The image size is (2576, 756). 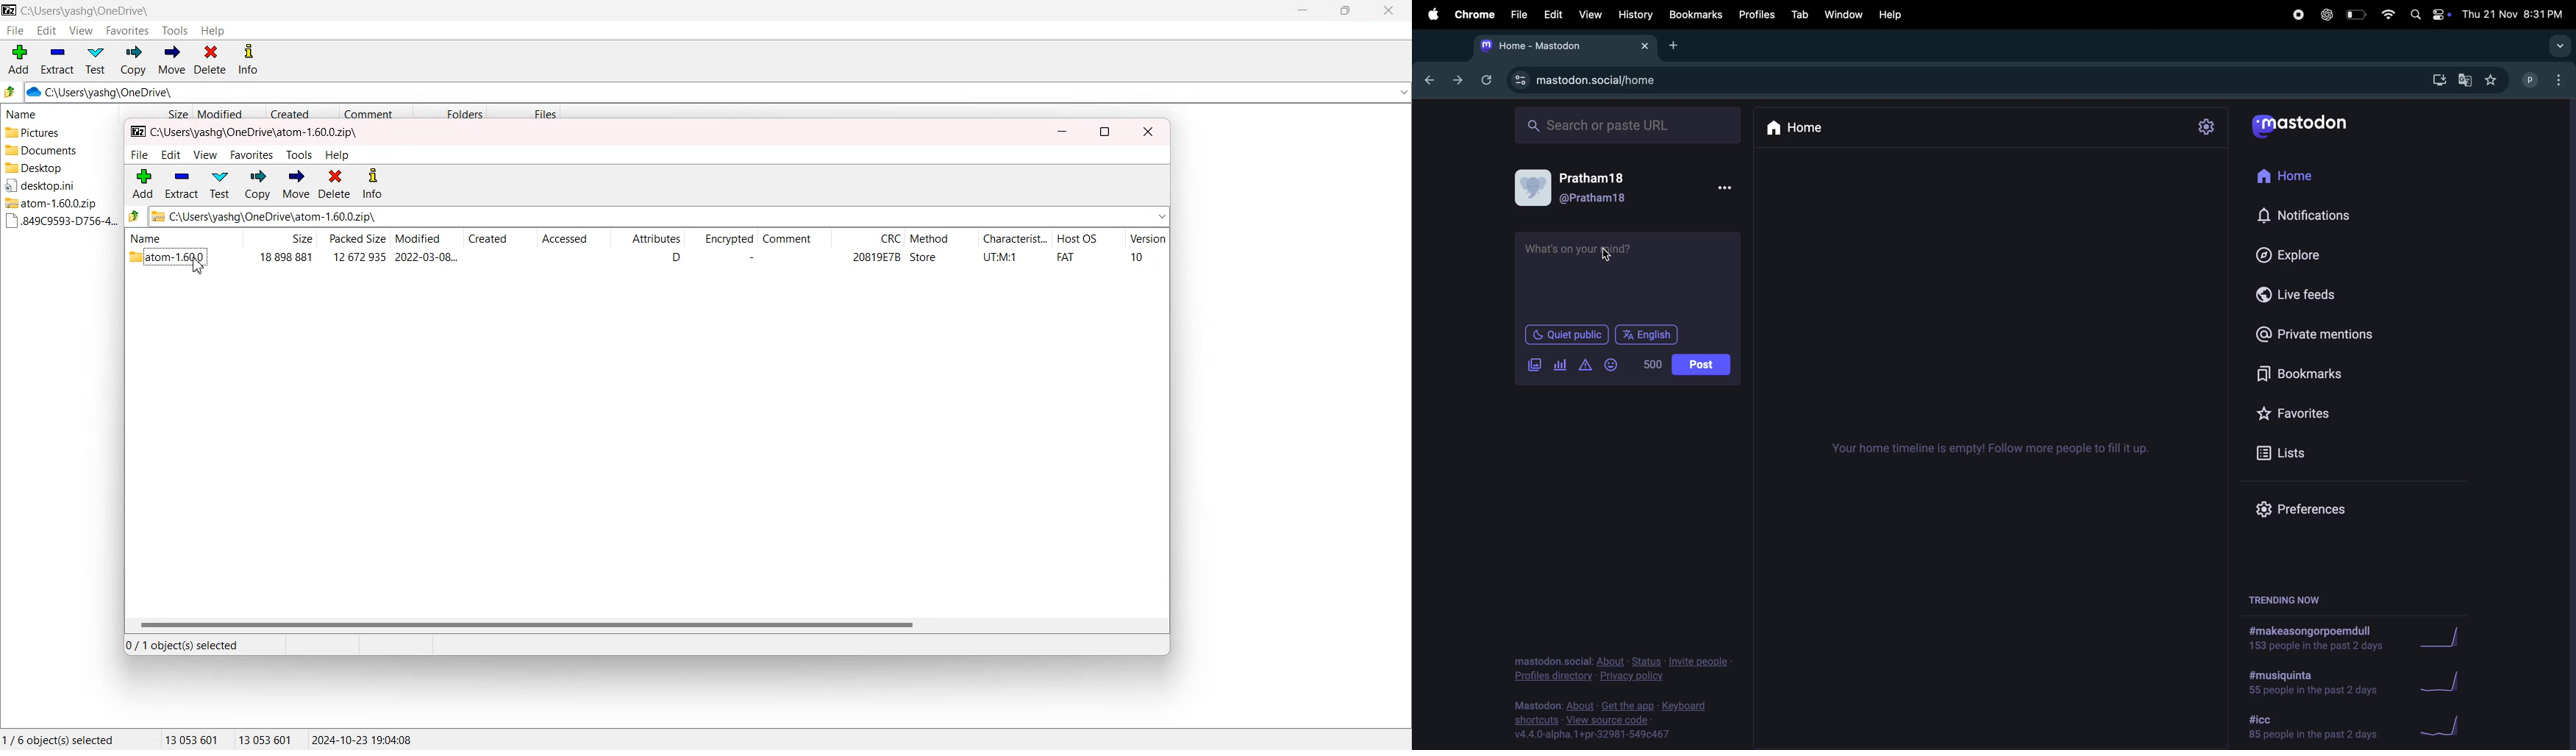 What do you see at coordinates (1843, 14) in the screenshot?
I see `window` at bounding box center [1843, 14].